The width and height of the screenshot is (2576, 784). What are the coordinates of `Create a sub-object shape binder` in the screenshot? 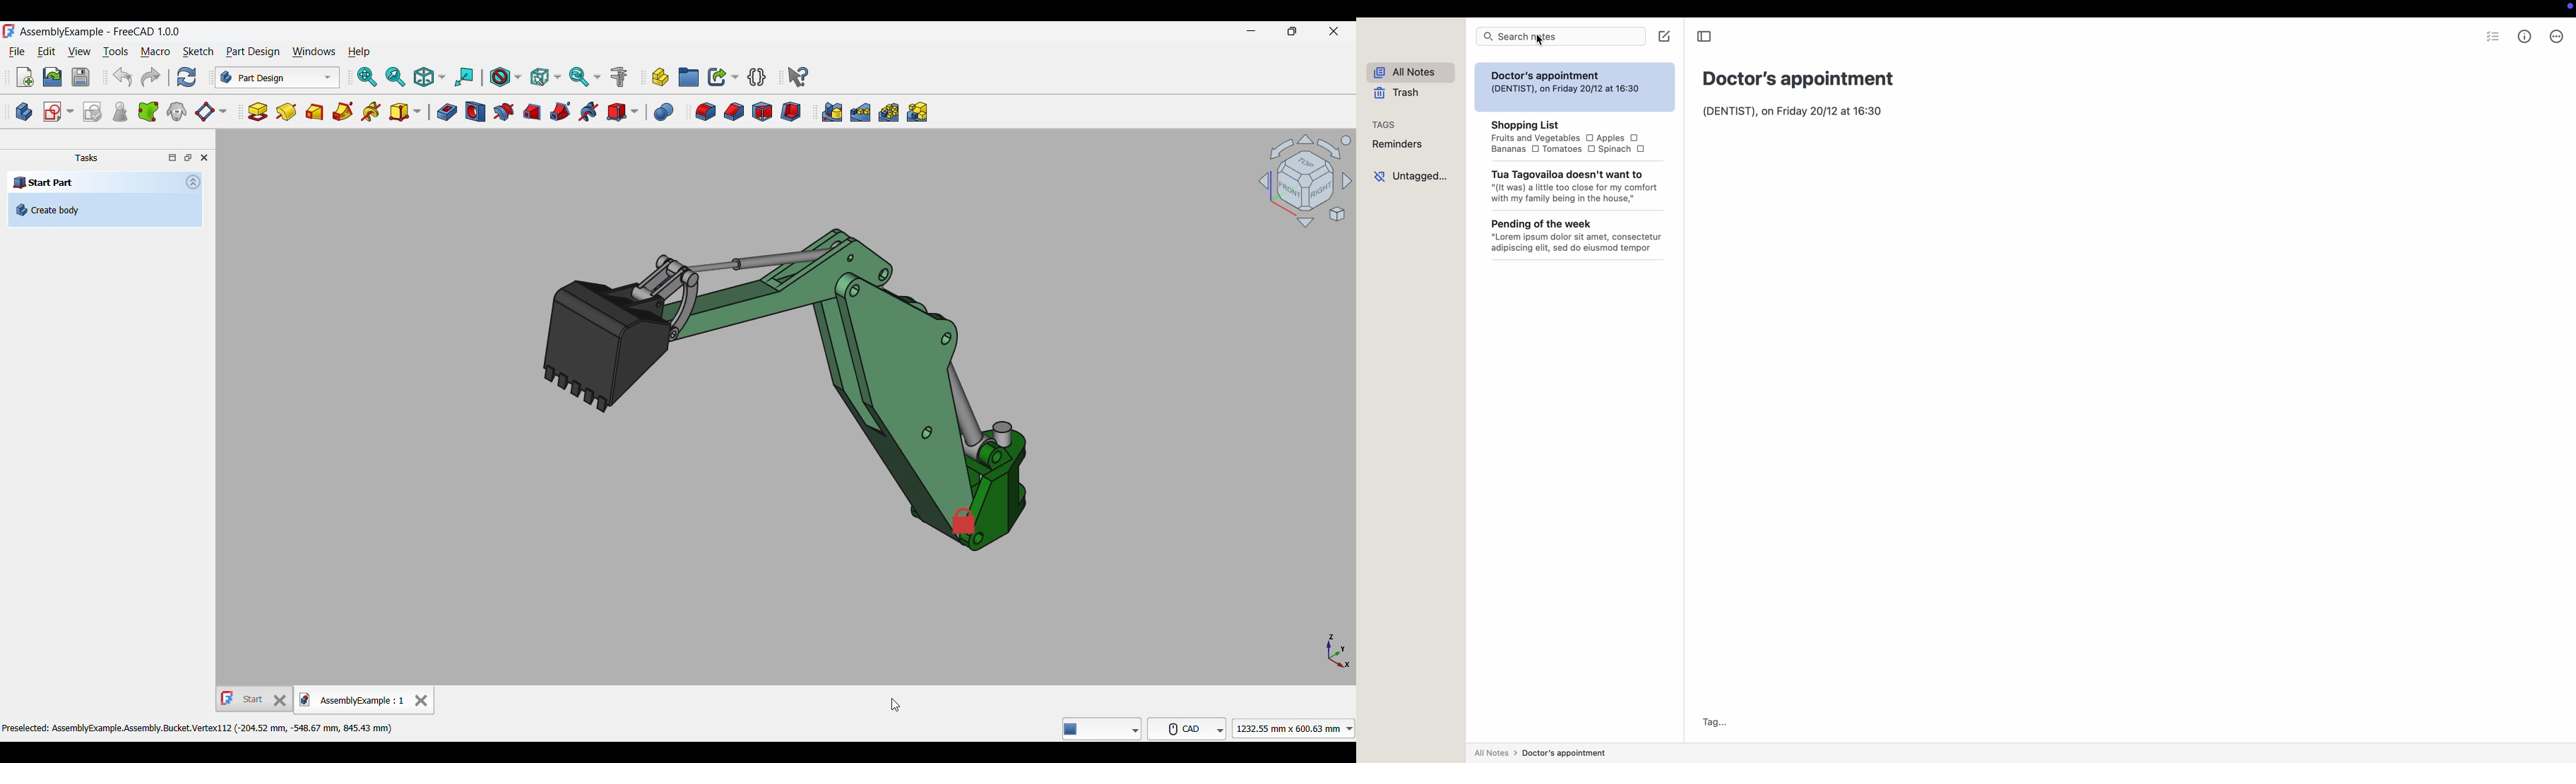 It's located at (148, 112).